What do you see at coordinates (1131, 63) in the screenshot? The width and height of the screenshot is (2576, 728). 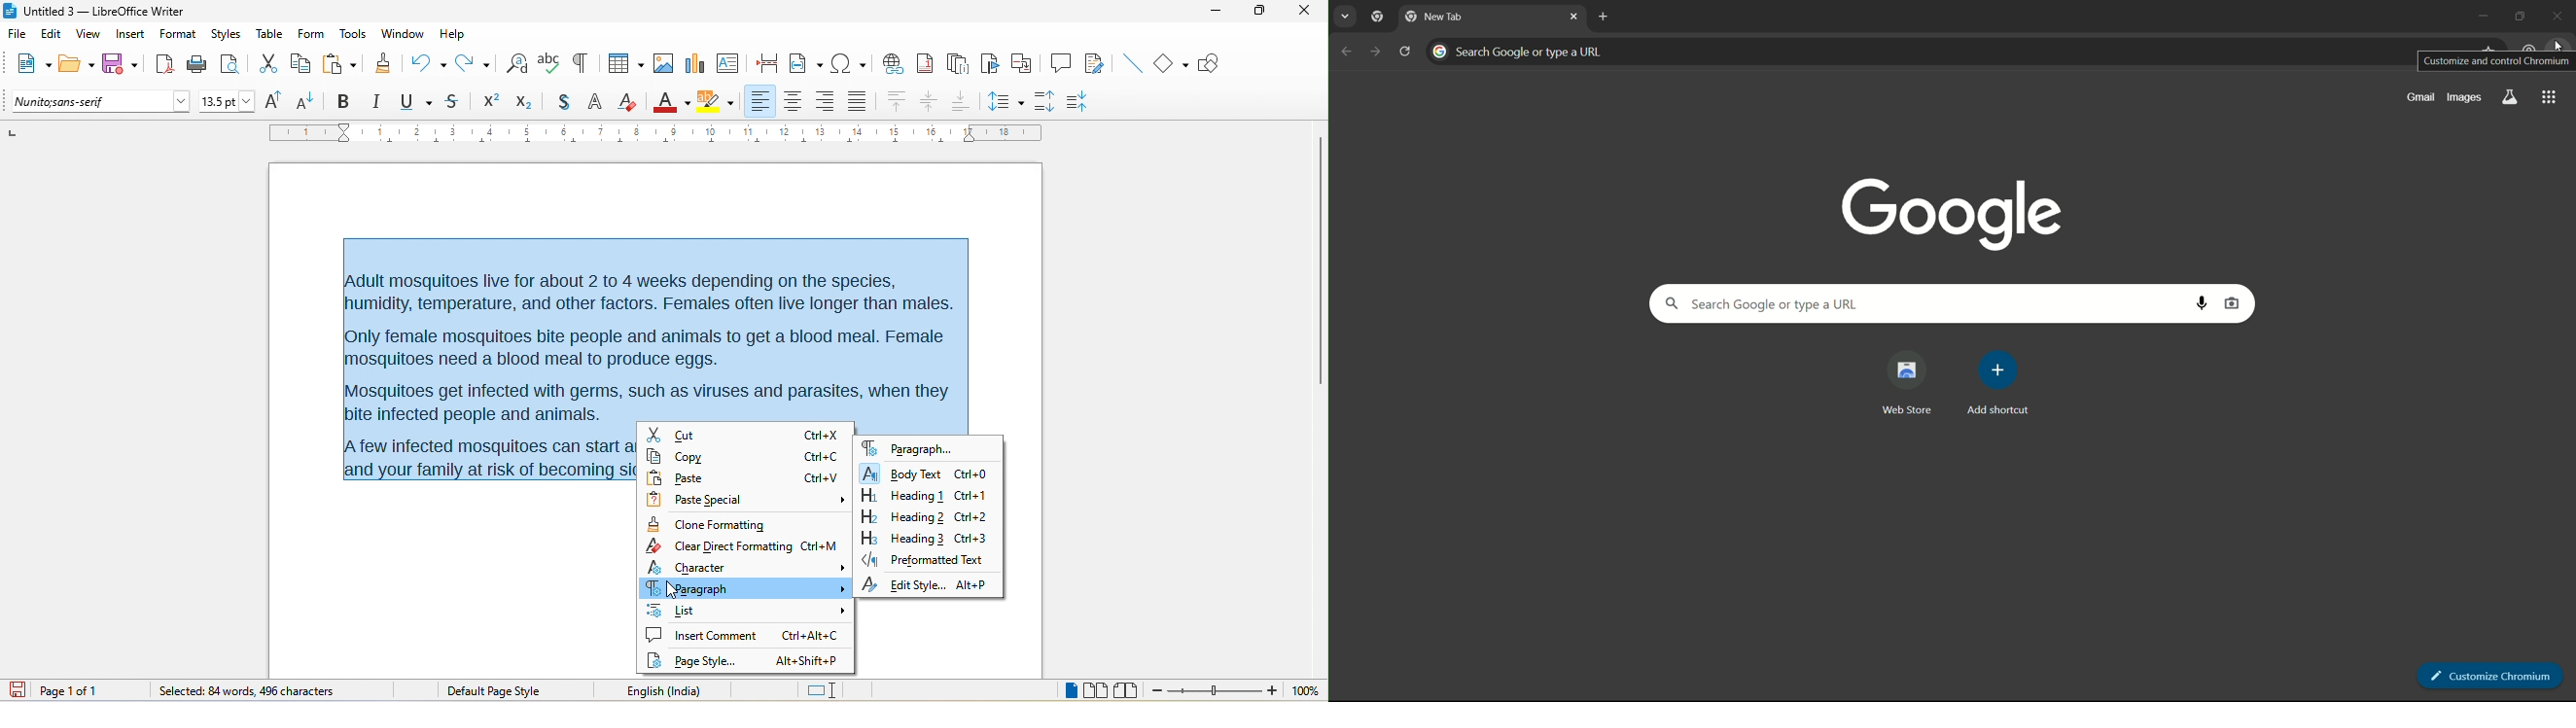 I see `insert line` at bounding box center [1131, 63].